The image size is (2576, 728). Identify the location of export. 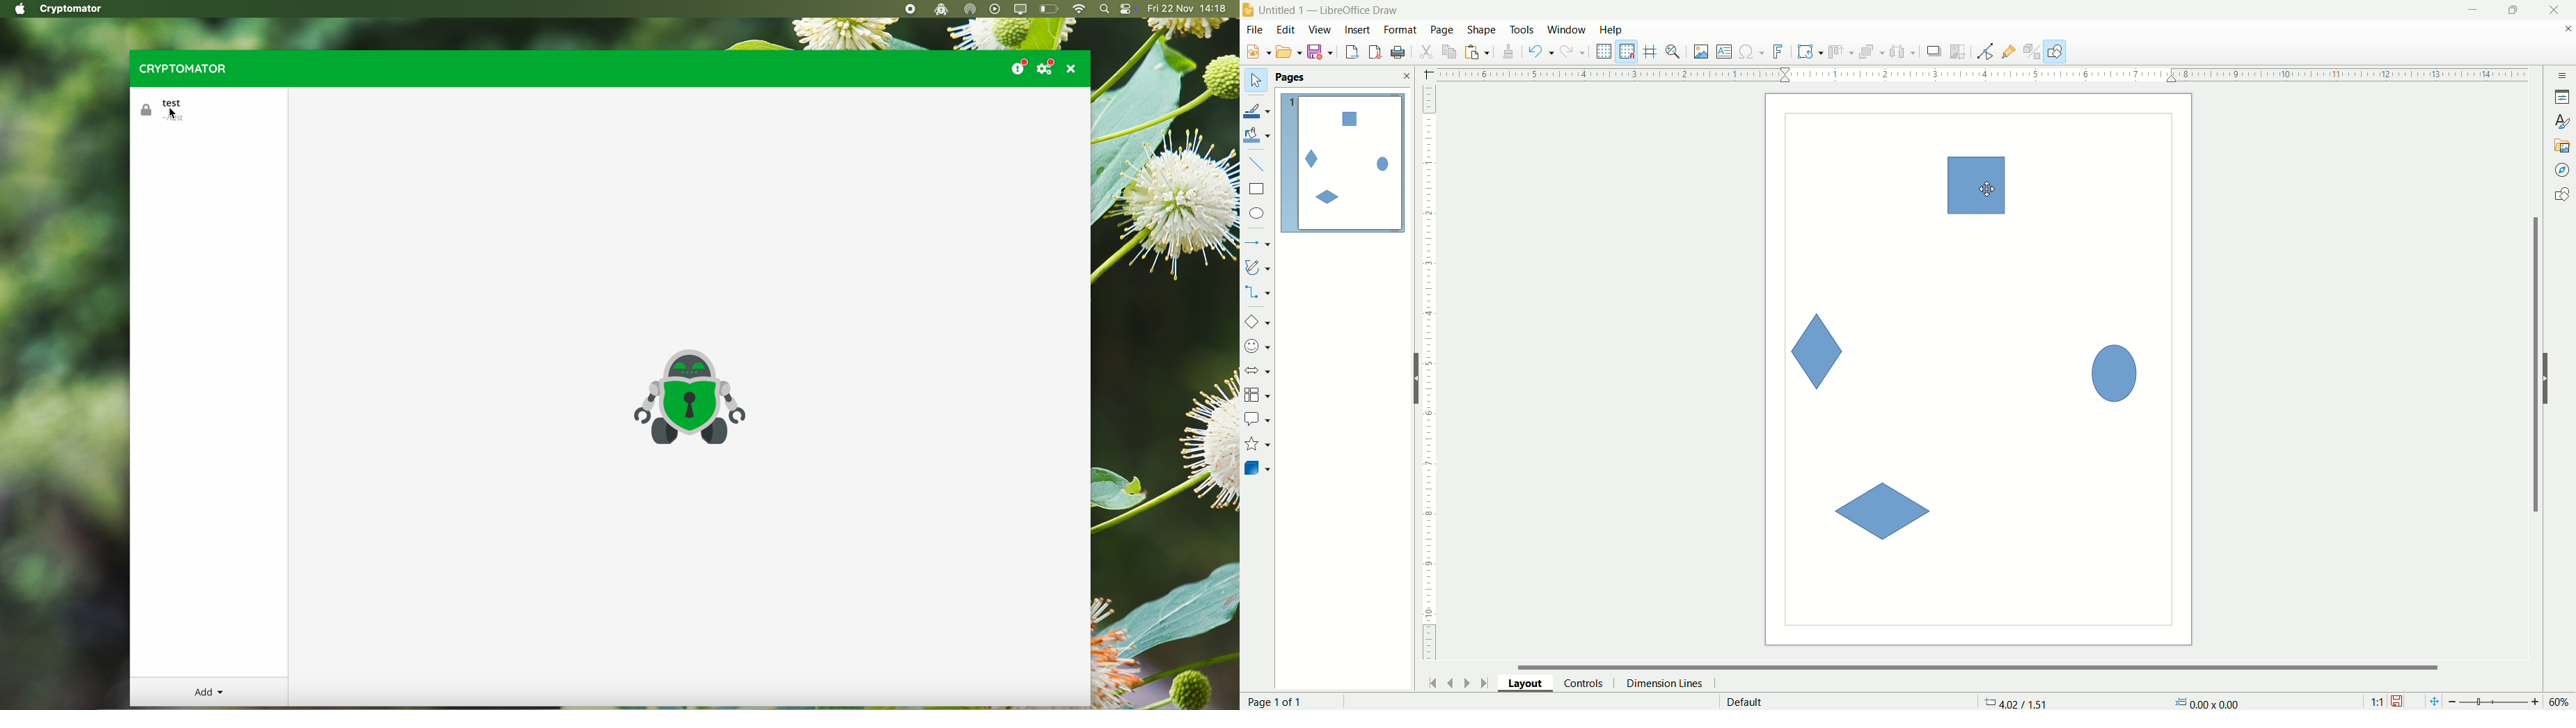
(1351, 49).